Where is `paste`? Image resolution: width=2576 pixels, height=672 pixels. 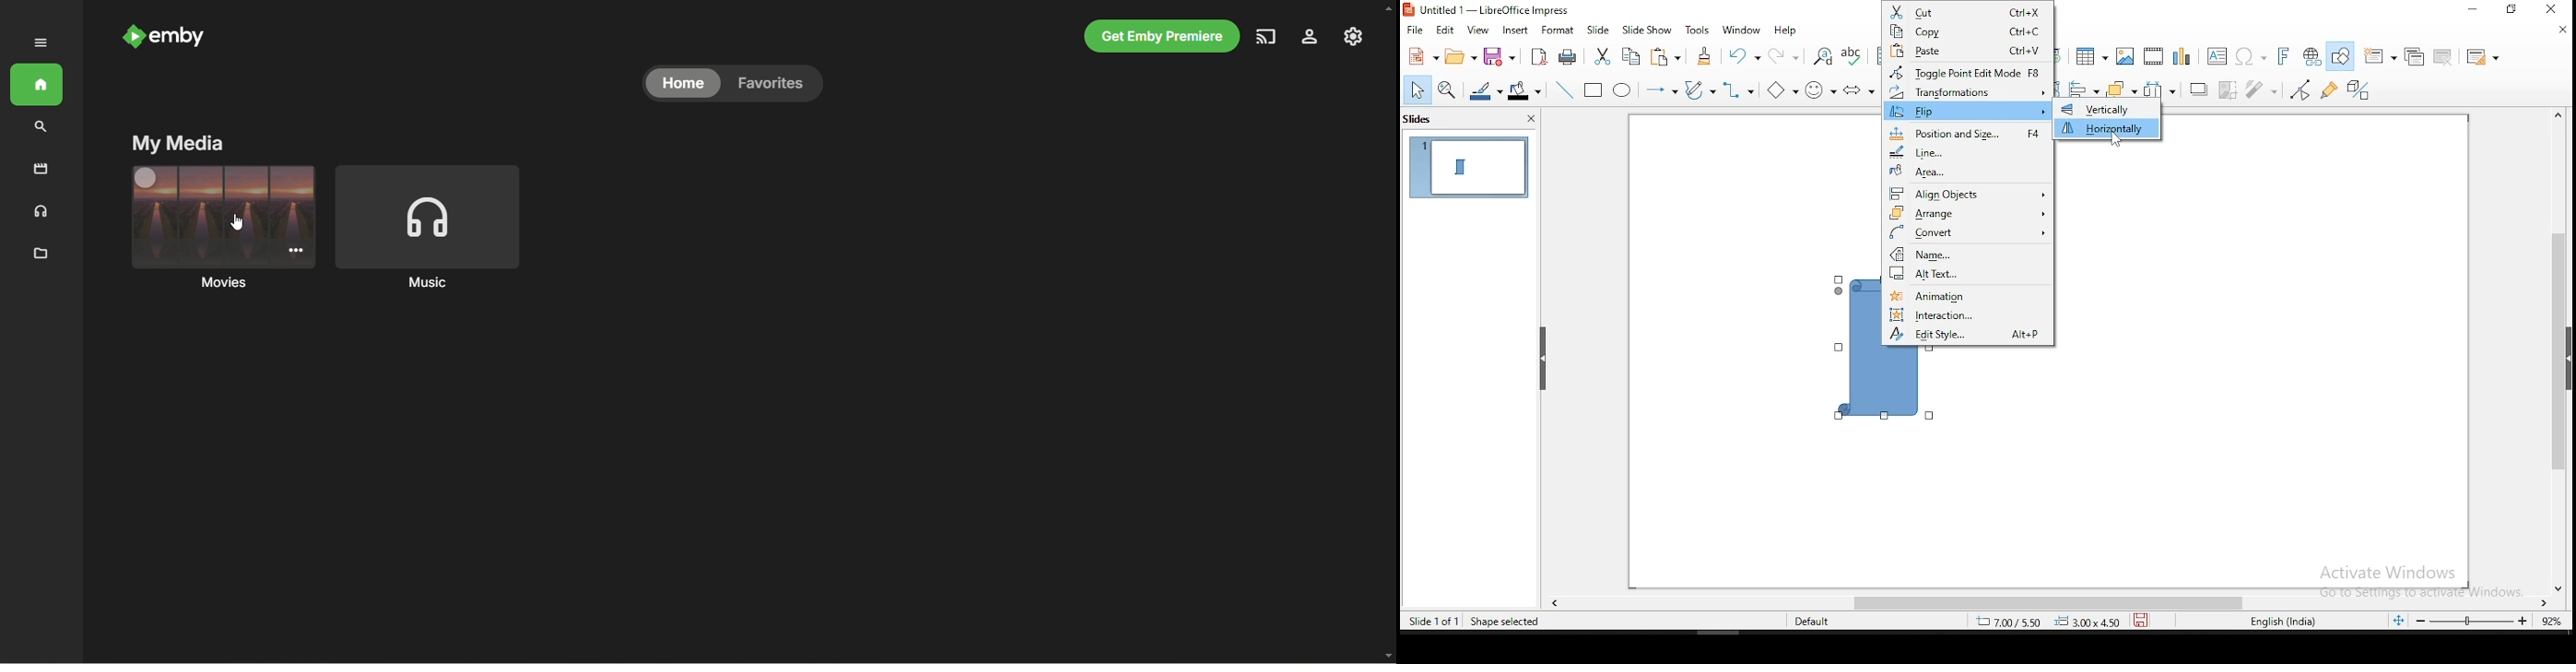
paste is located at coordinates (1668, 57).